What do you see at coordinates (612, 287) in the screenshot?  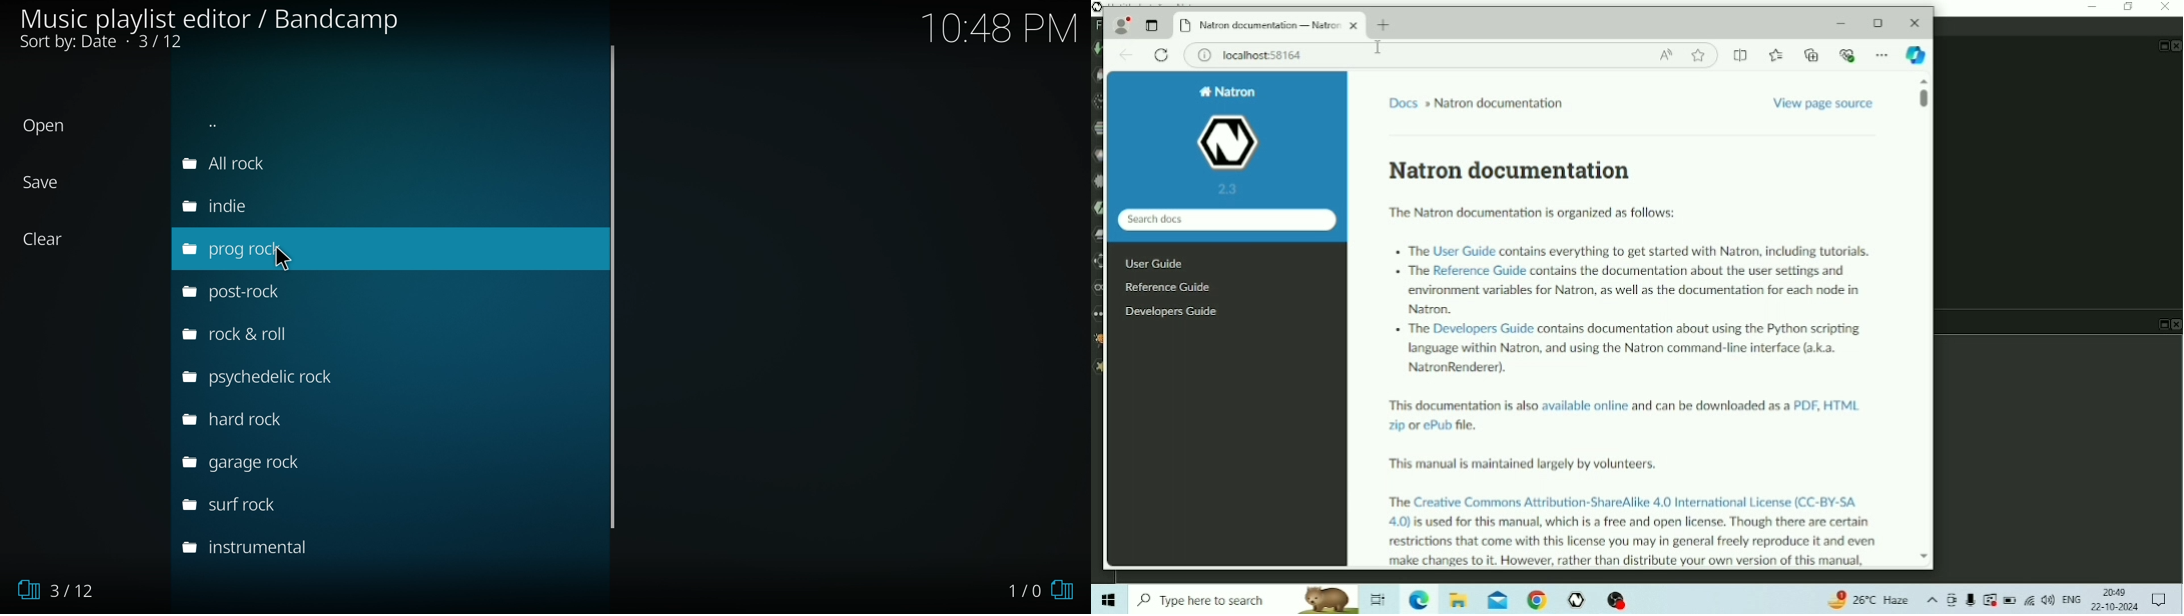 I see `scroll bar` at bounding box center [612, 287].